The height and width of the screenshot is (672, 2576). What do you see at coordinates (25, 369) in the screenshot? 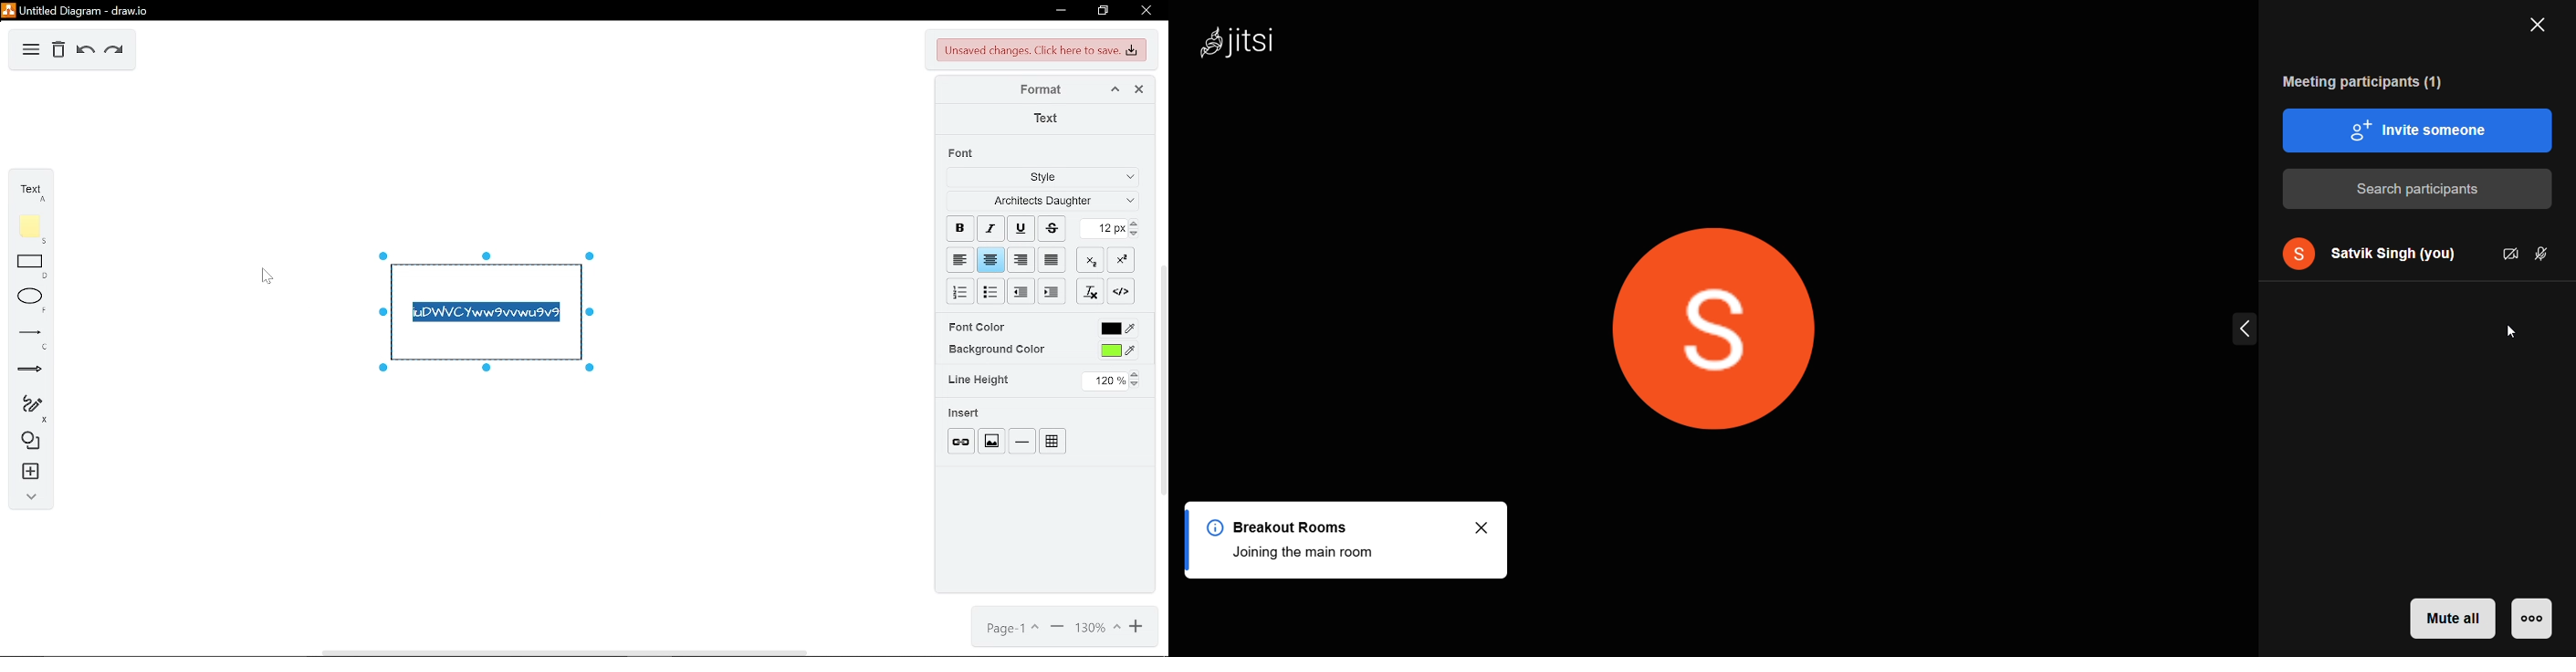
I see `arrows` at bounding box center [25, 369].